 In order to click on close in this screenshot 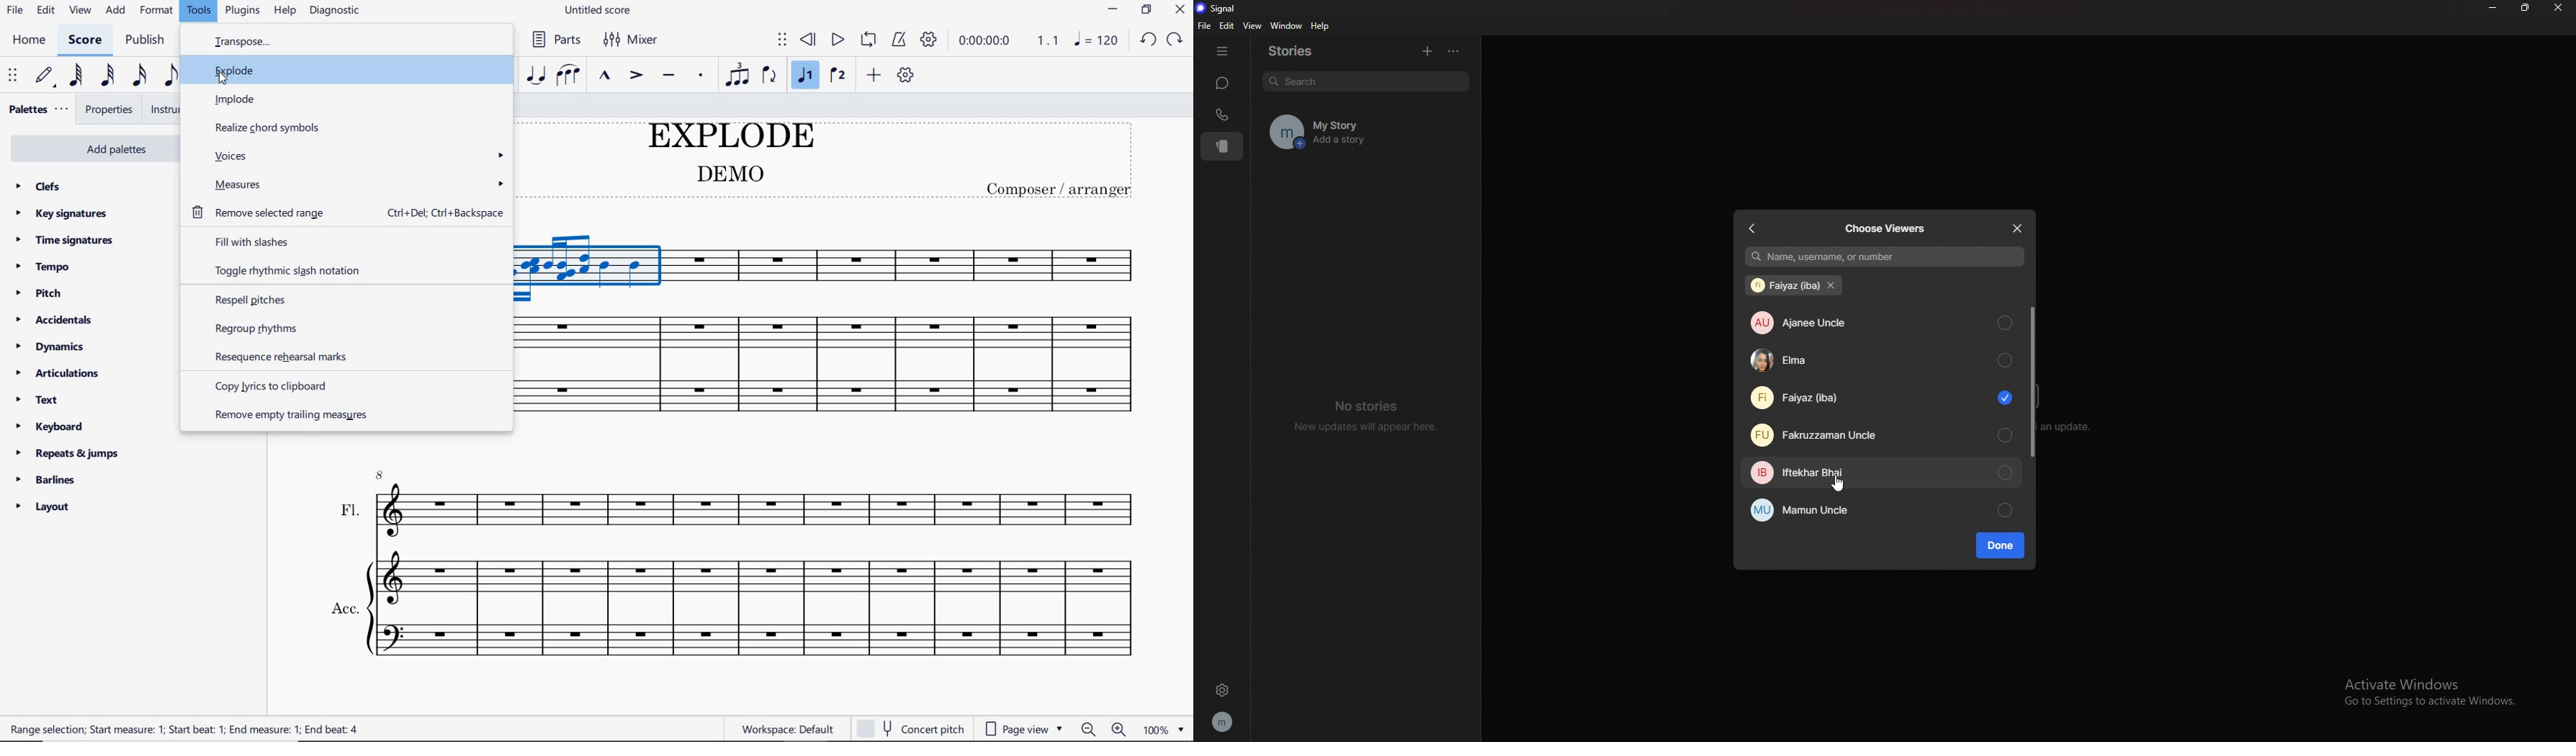, I will do `click(2557, 8)`.